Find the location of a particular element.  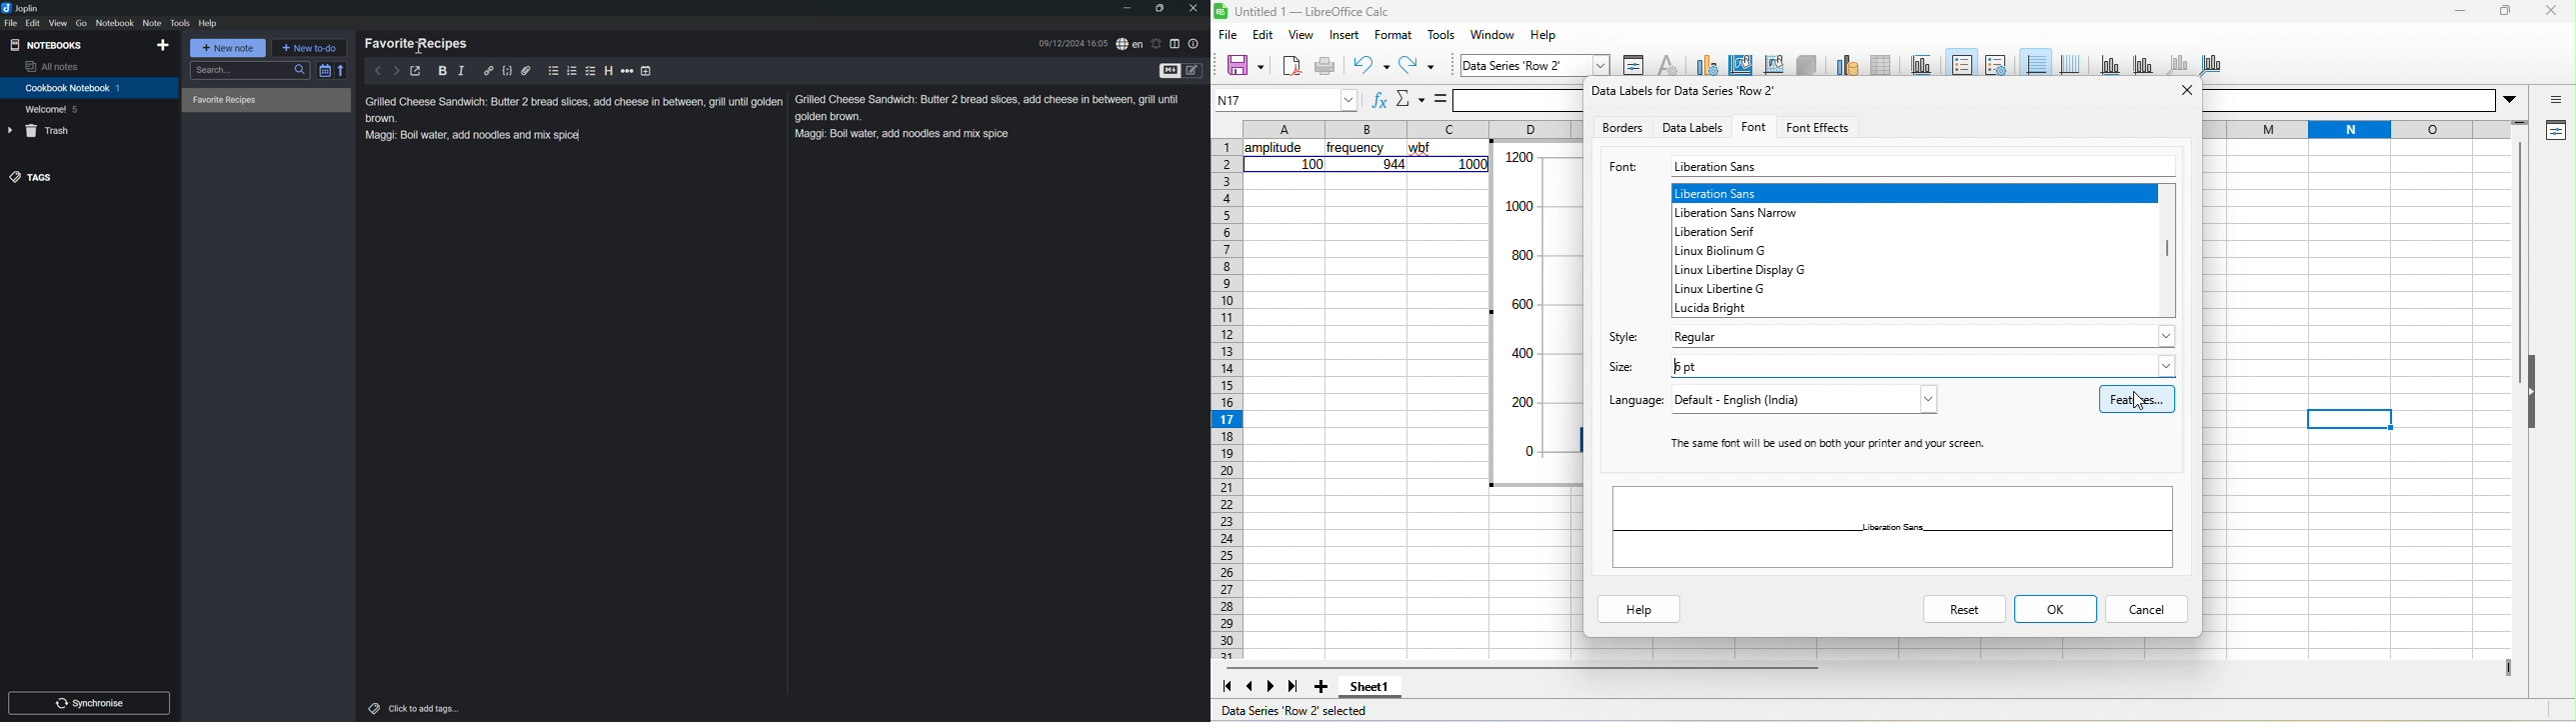

Welcome! 5 is located at coordinates (54, 111).